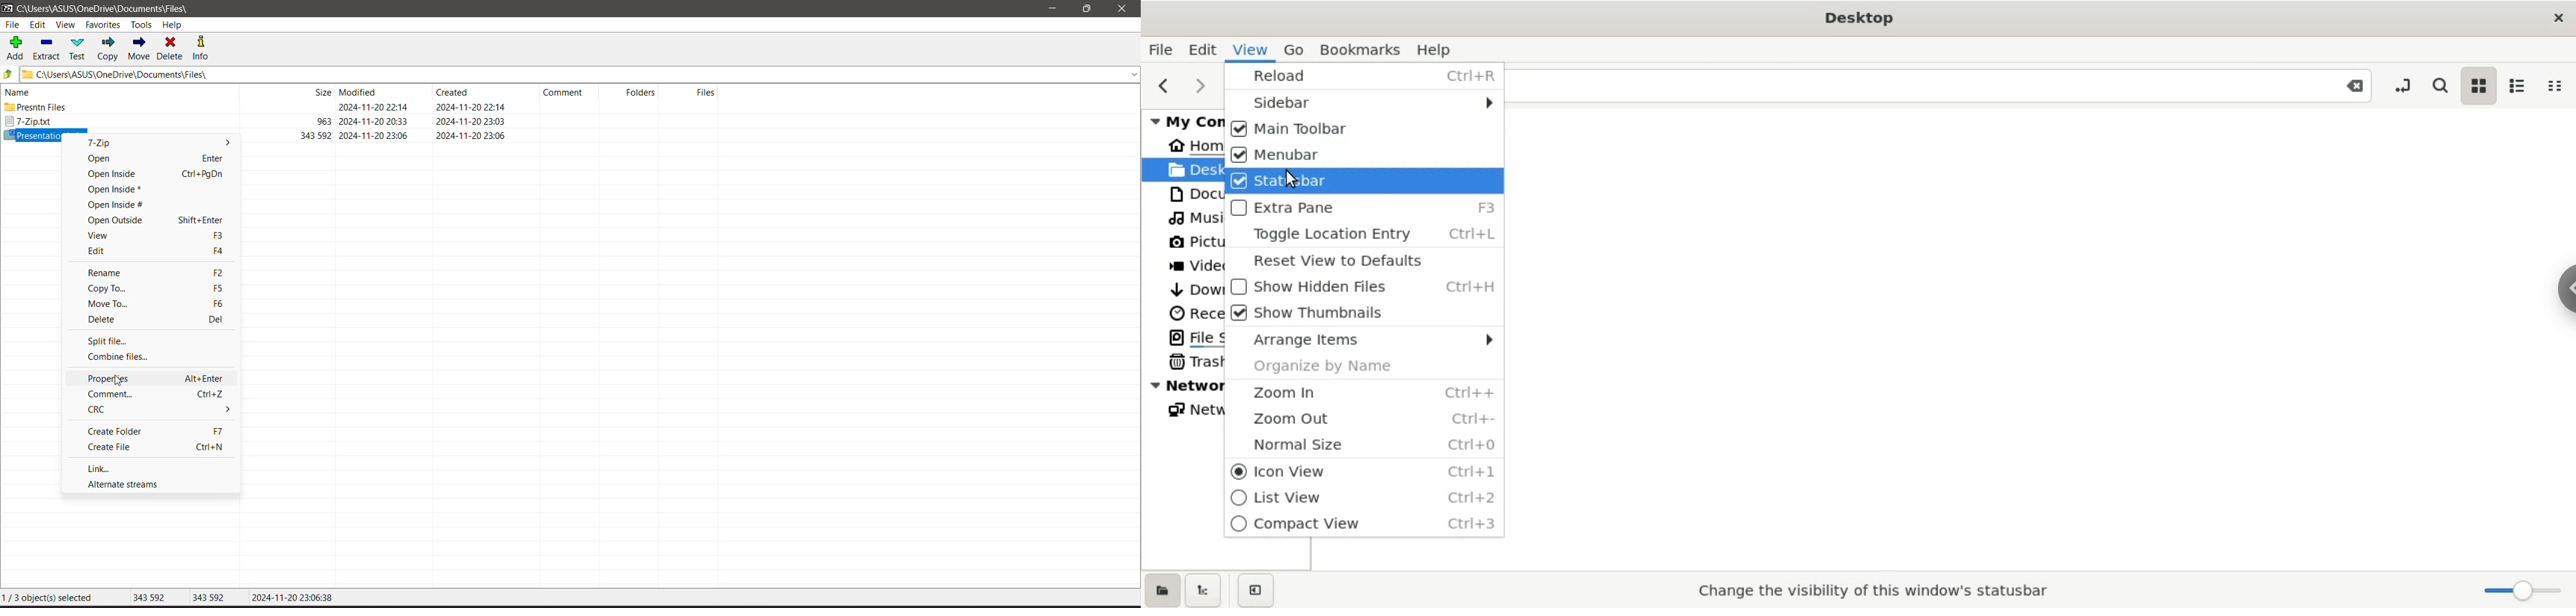 The width and height of the screenshot is (2576, 616). What do you see at coordinates (1362, 155) in the screenshot?
I see `Menubar` at bounding box center [1362, 155].